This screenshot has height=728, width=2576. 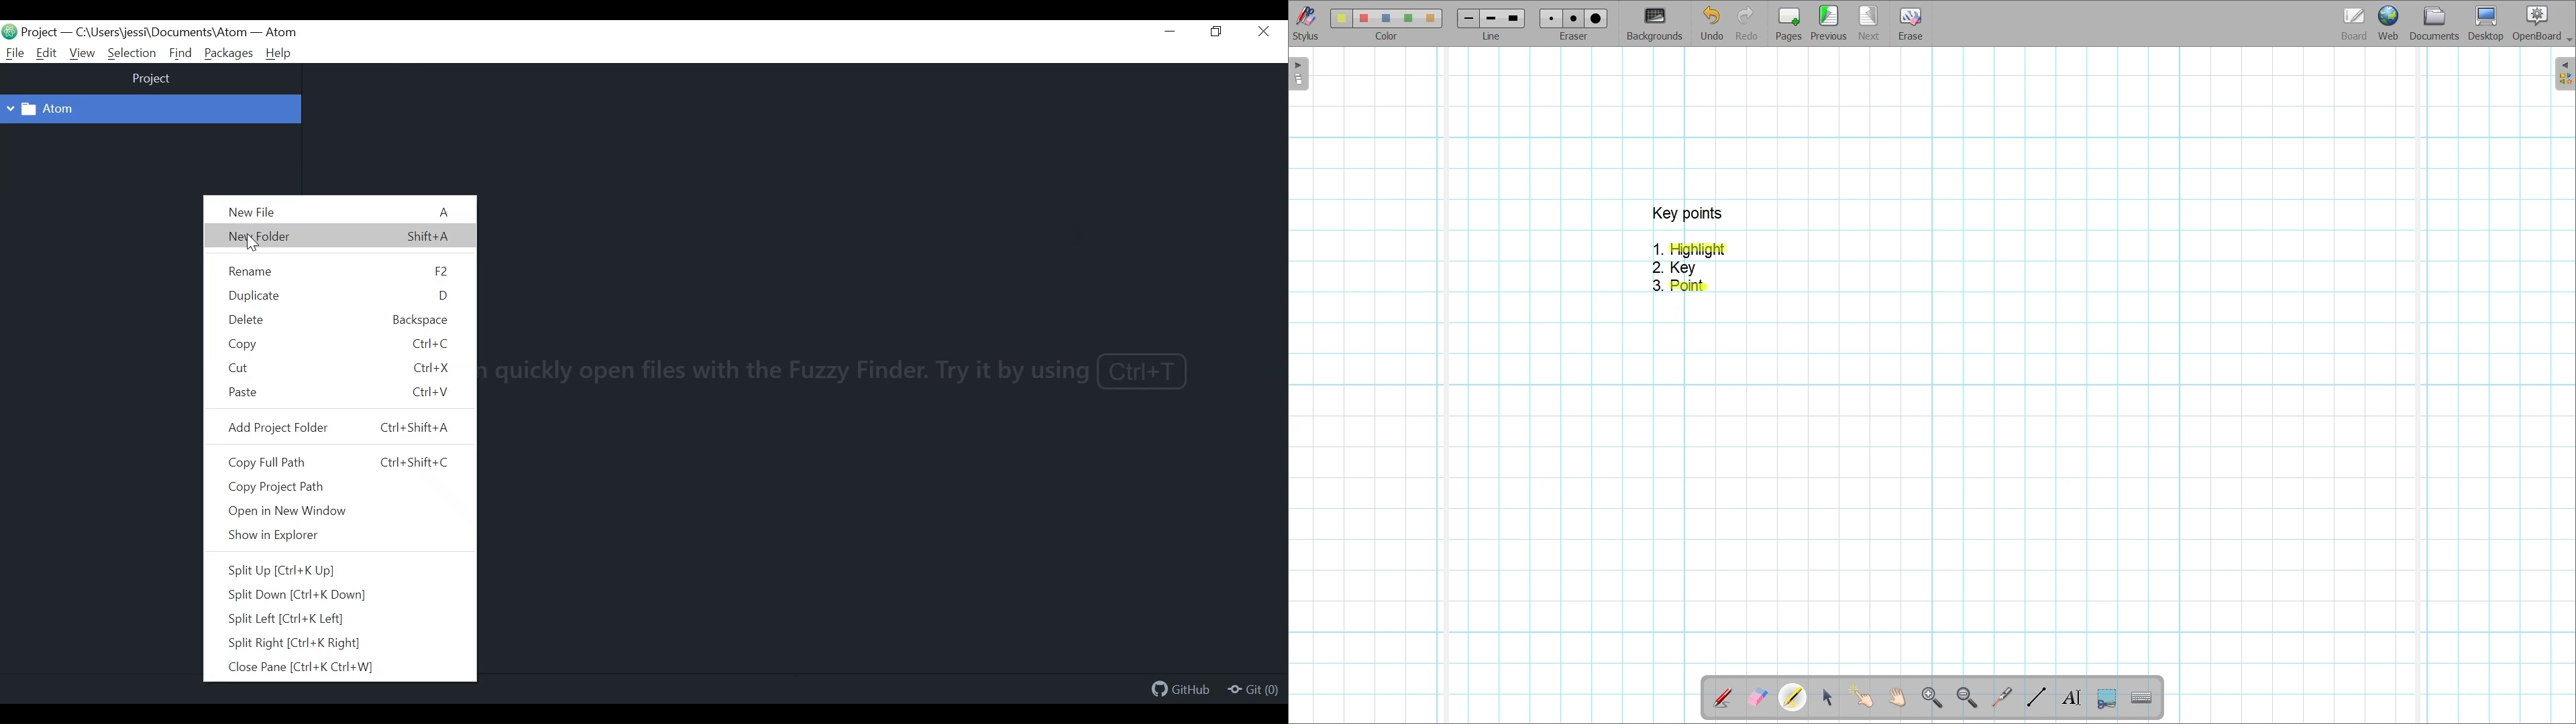 What do you see at coordinates (2542, 24) in the screenshot?
I see `OpenBoard` at bounding box center [2542, 24].